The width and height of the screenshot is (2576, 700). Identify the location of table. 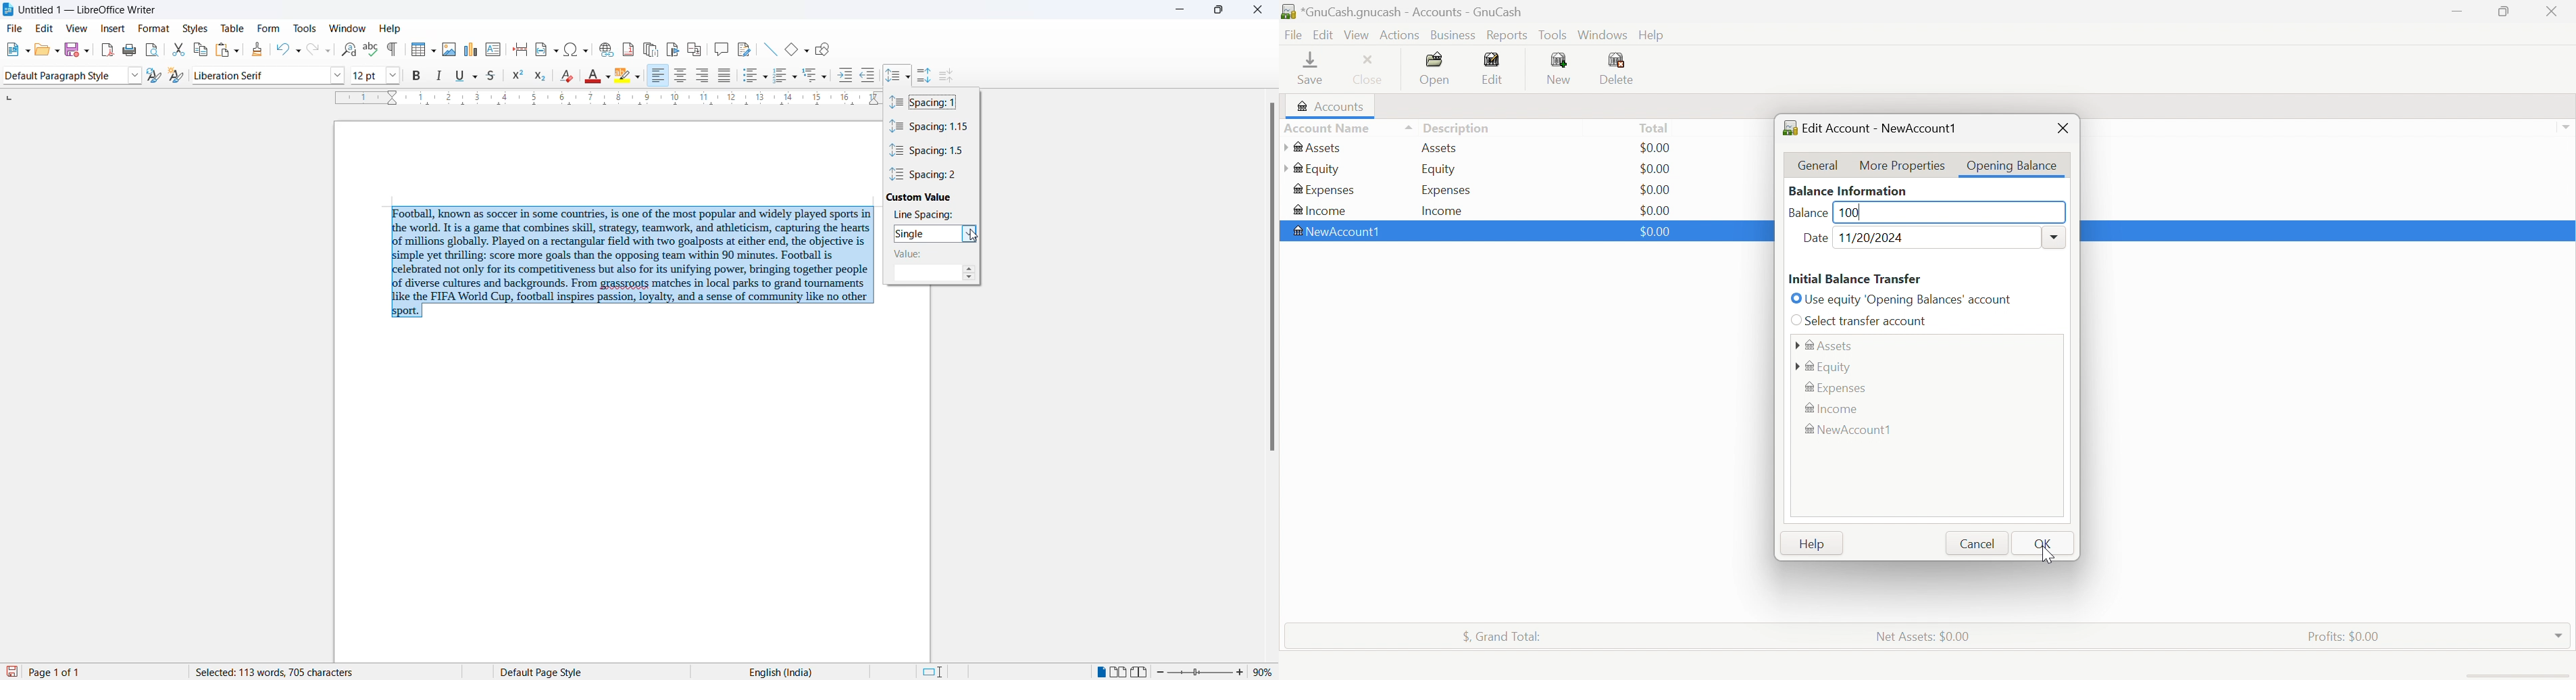
(233, 27).